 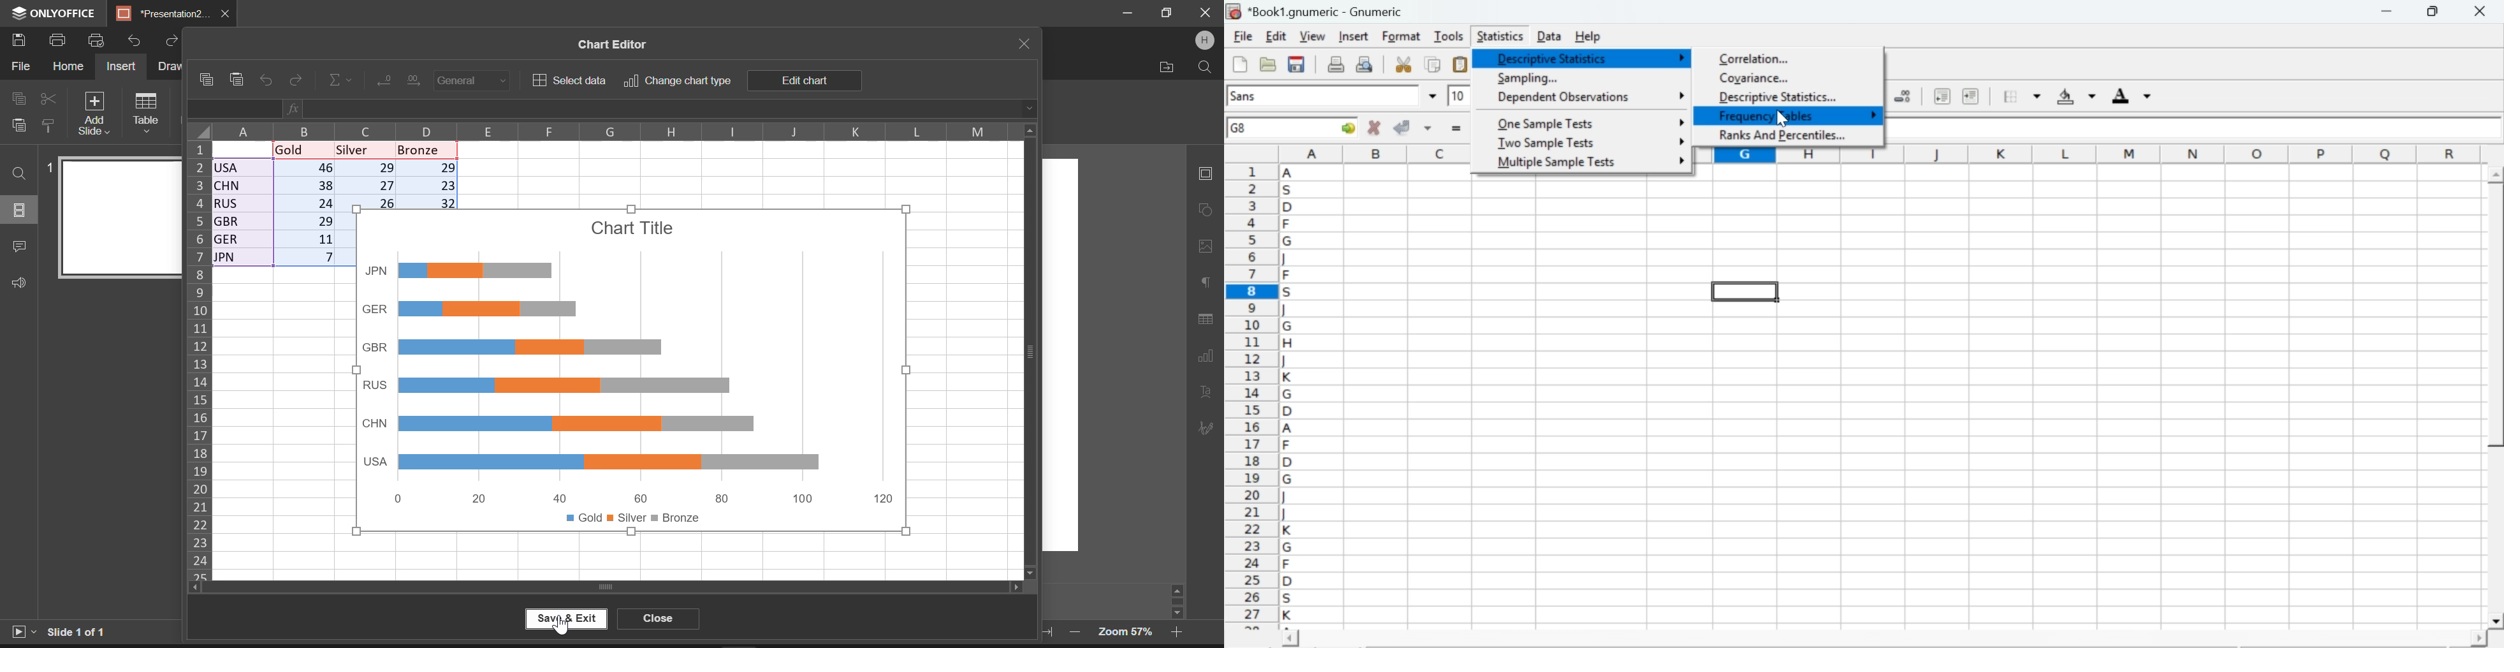 What do you see at coordinates (172, 39) in the screenshot?
I see `Redo` at bounding box center [172, 39].